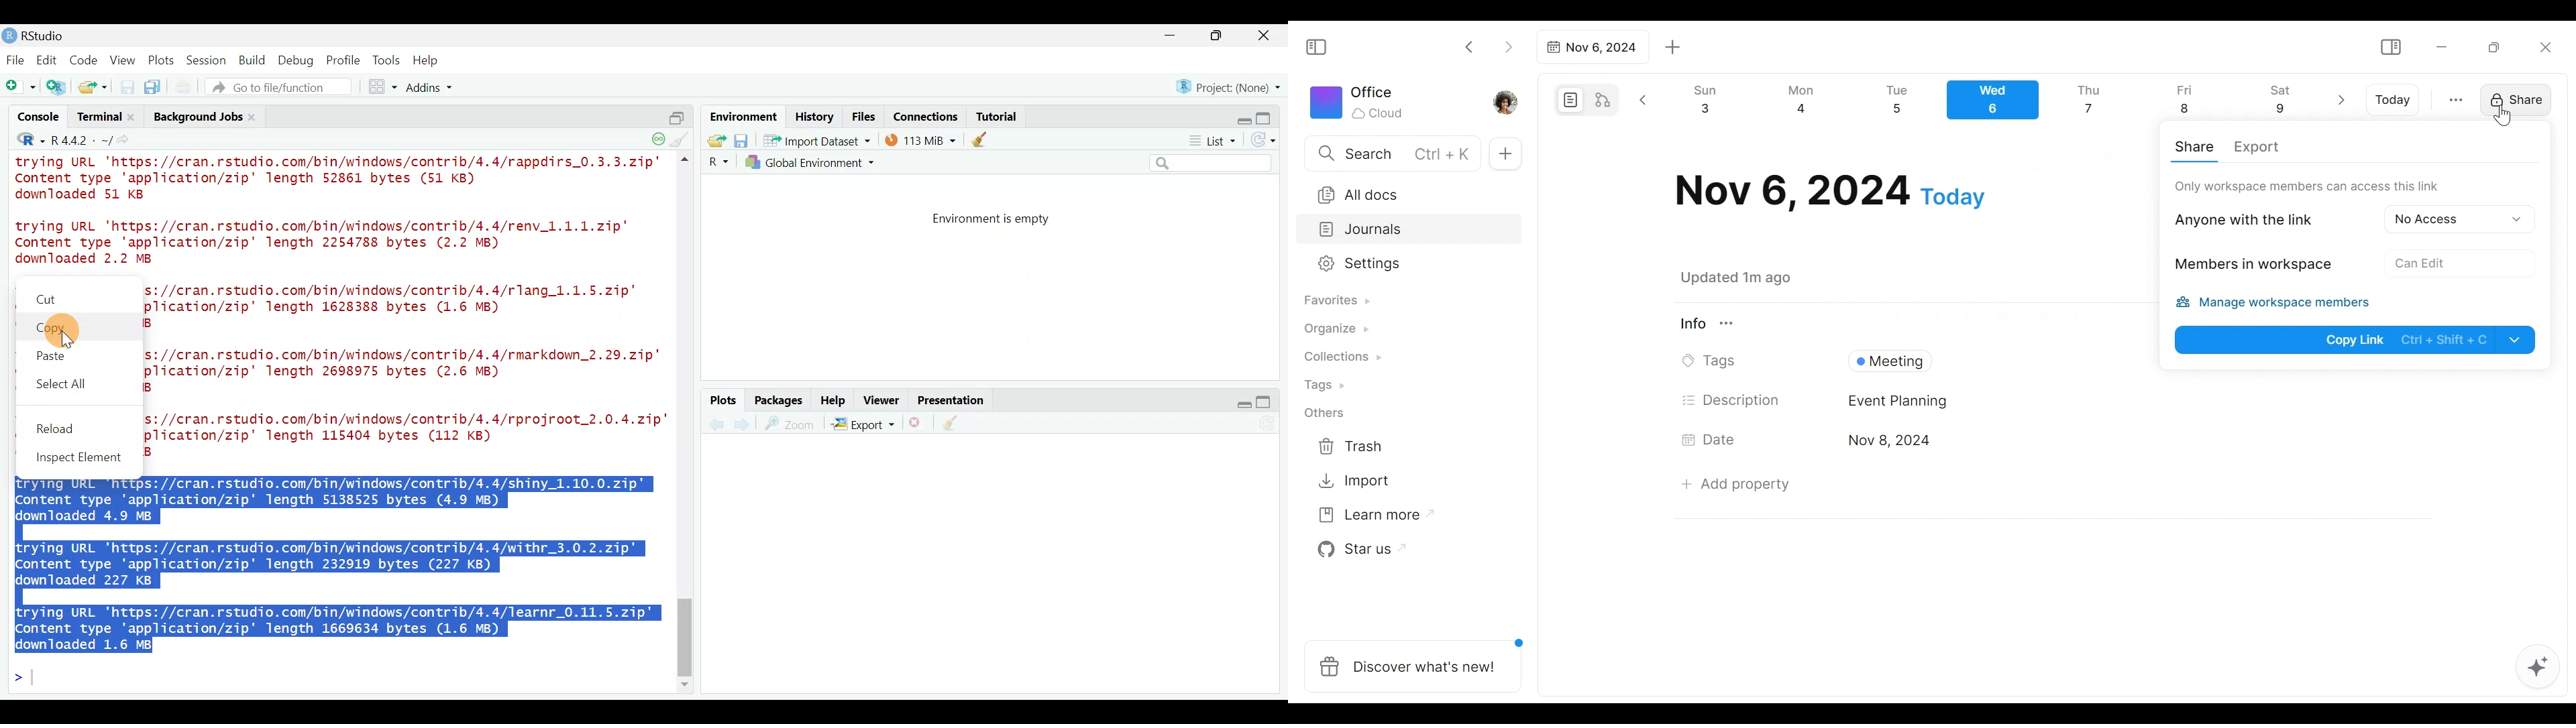 This screenshot has height=728, width=2576. Describe the element at coordinates (1470, 46) in the screenshot. I see `Click to go back` at that location.